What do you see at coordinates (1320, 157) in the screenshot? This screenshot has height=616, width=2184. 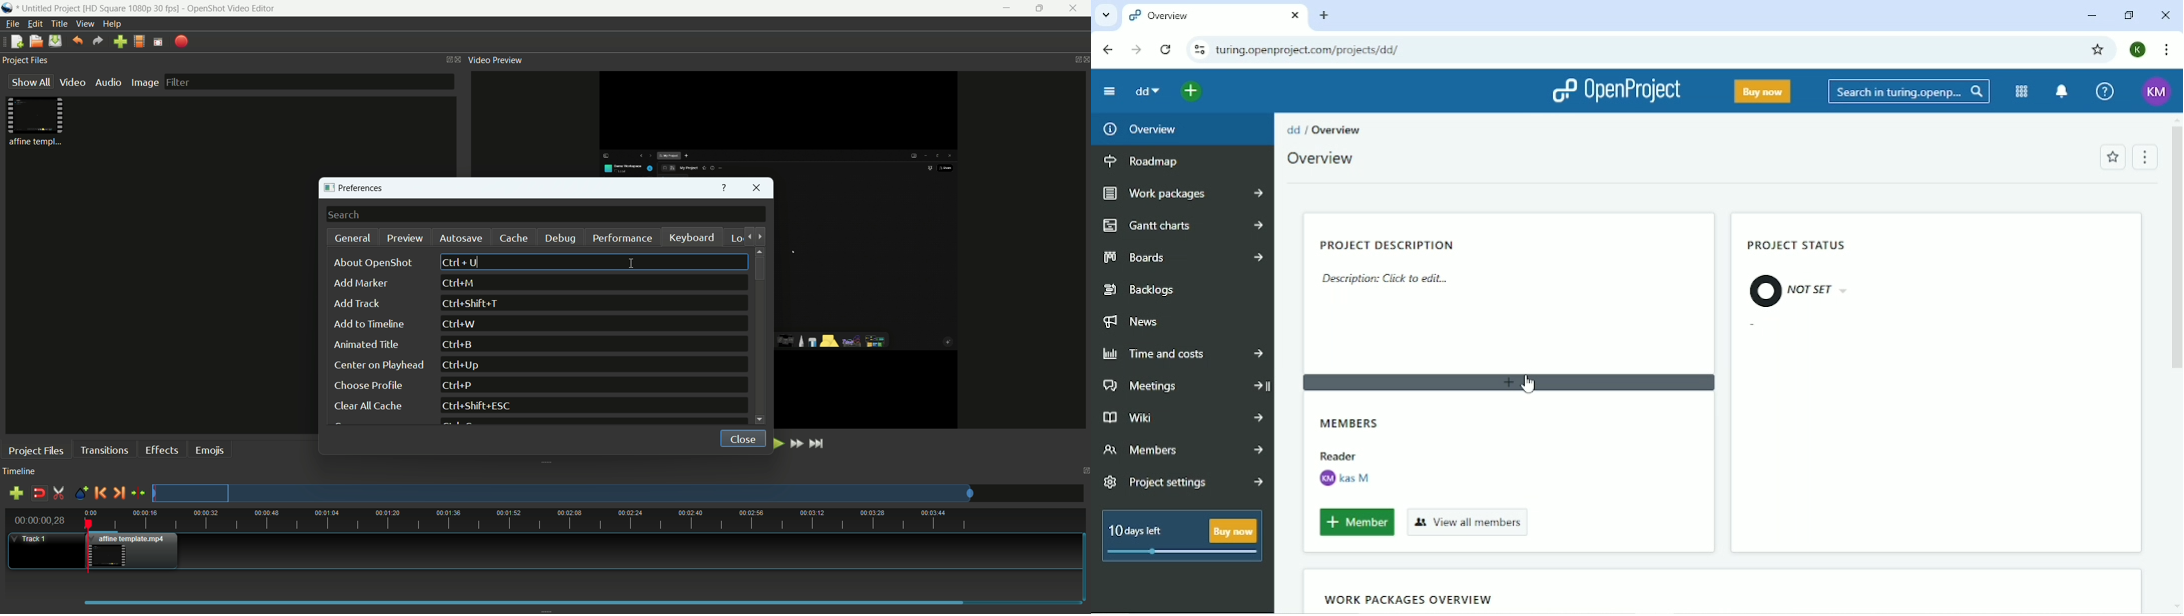 I see `Overview` at bounding box center [1320, 157].